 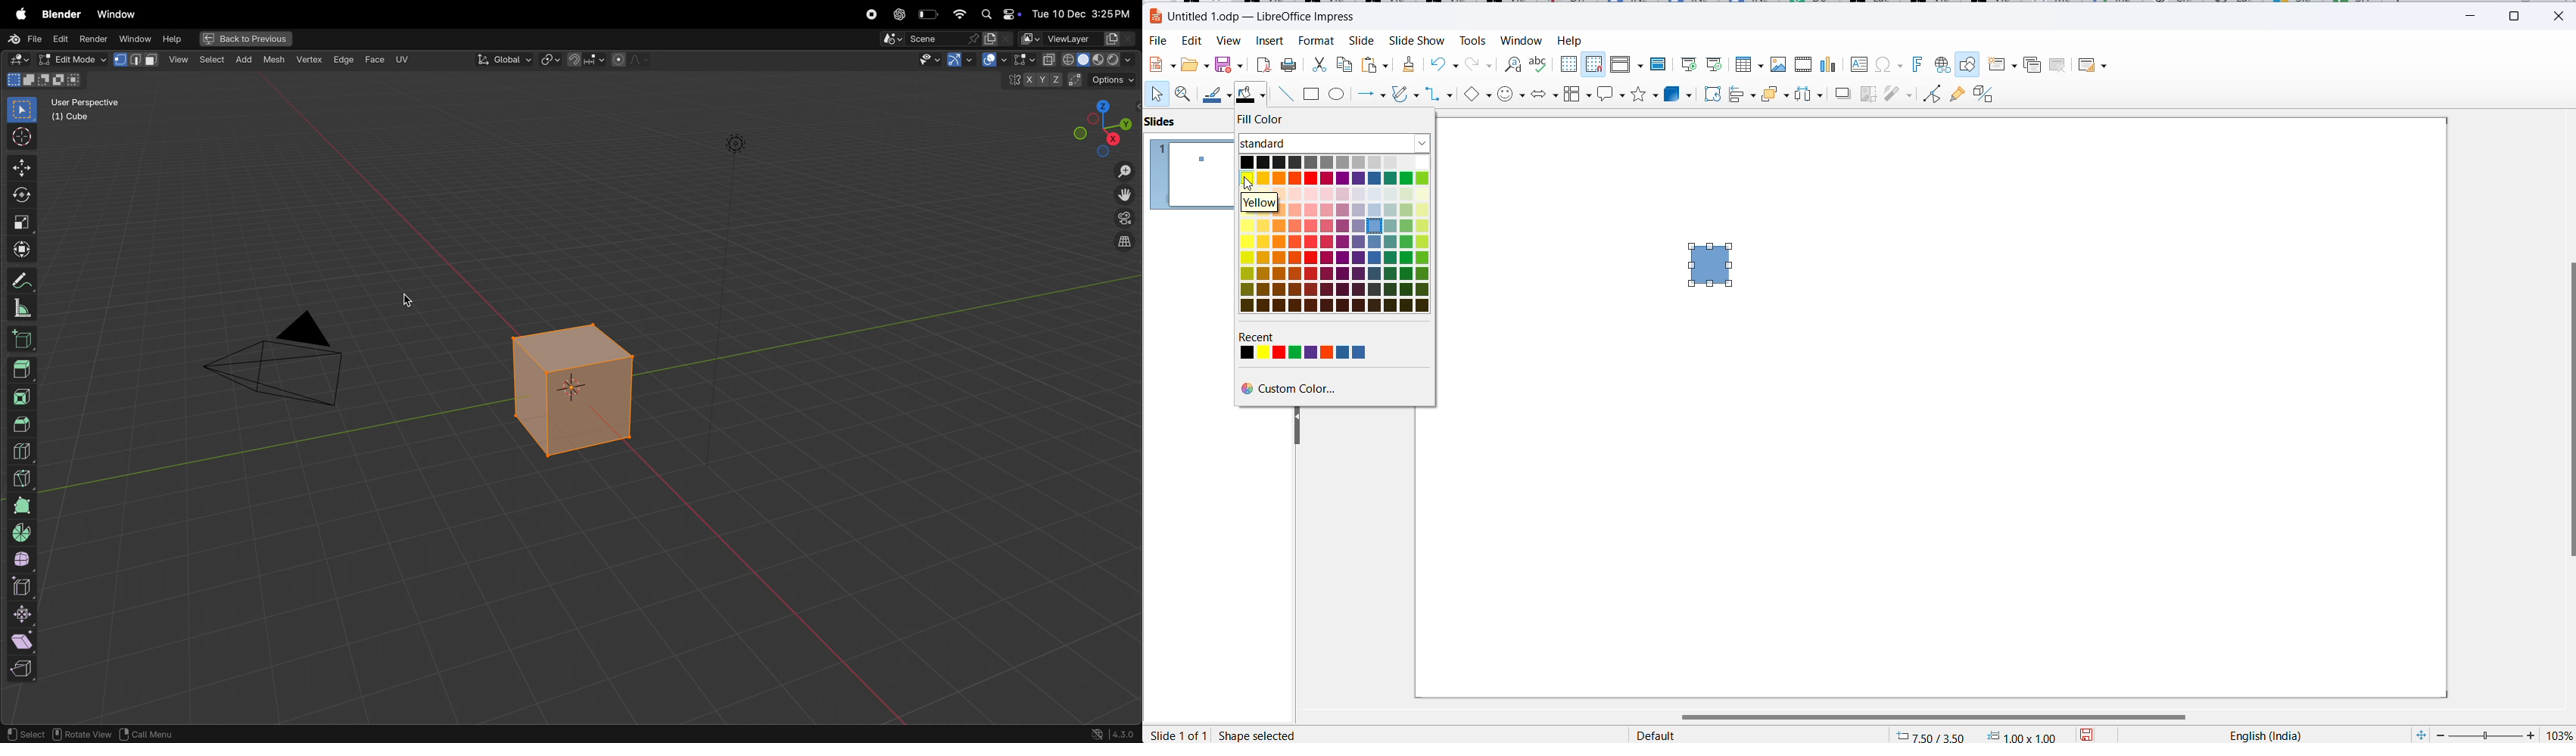 What do you see at coordinates (344, 58) in the screenshot?
I see `x Edge` at bounding box center [344, 58].